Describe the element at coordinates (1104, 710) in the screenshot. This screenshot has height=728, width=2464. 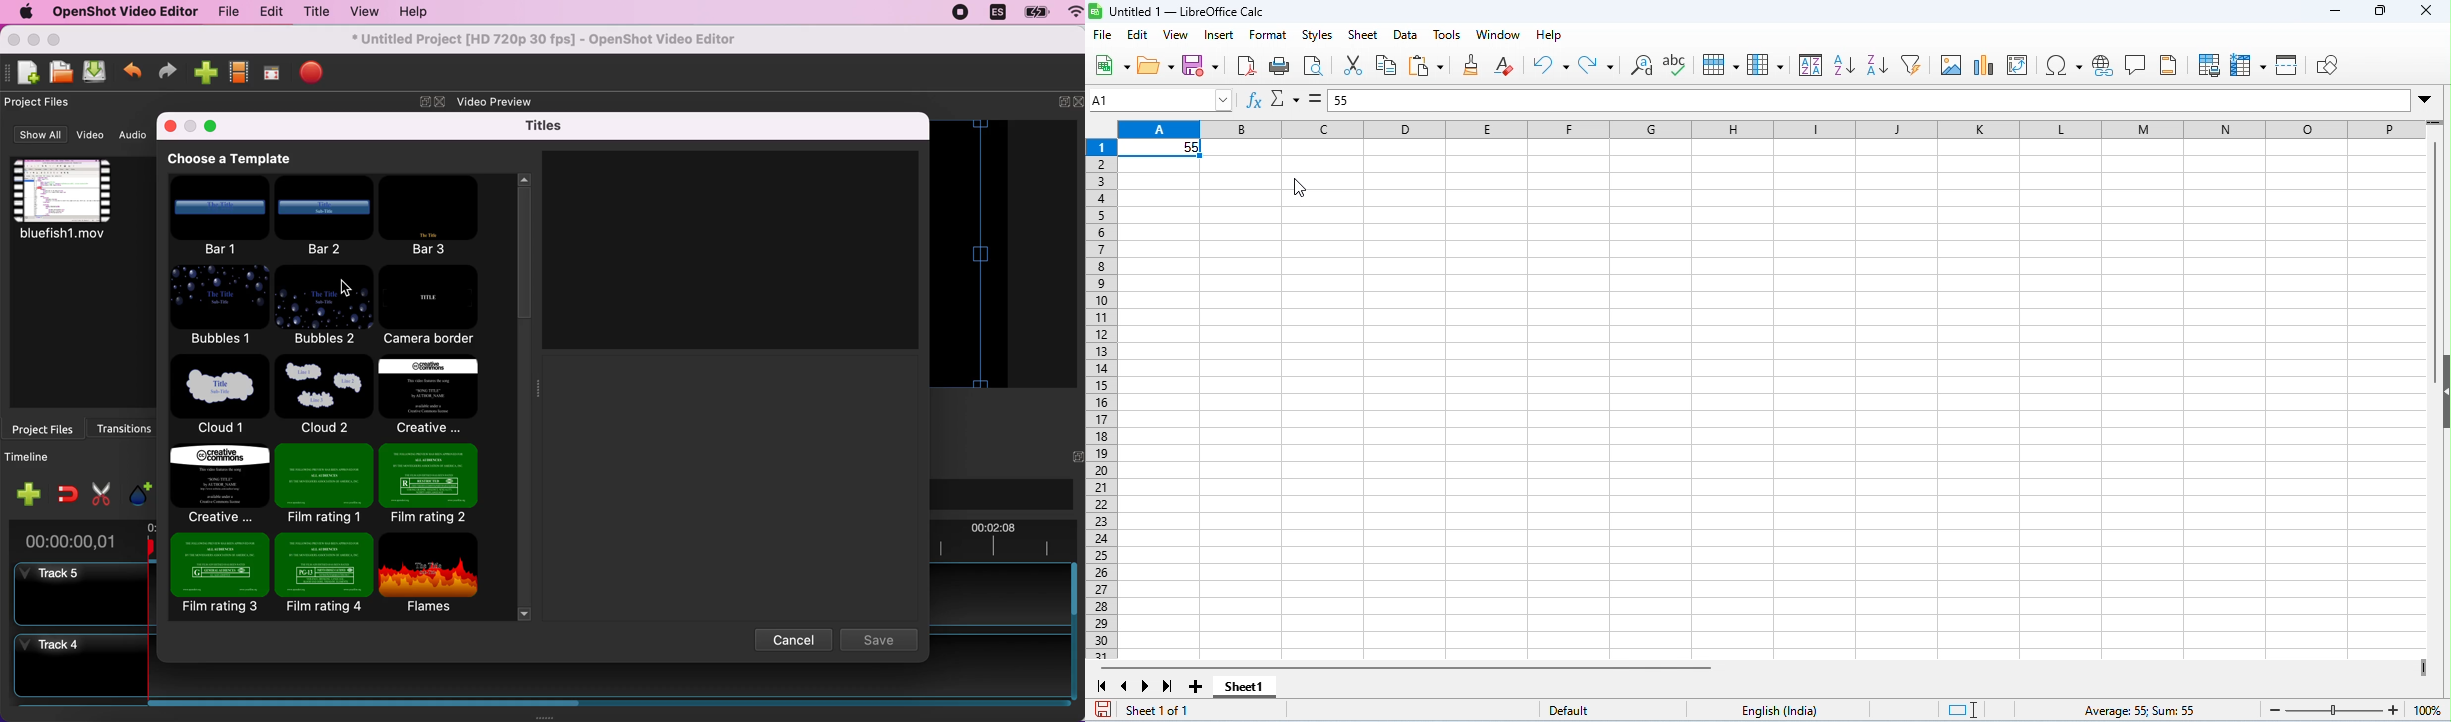
I see `save` at that location.